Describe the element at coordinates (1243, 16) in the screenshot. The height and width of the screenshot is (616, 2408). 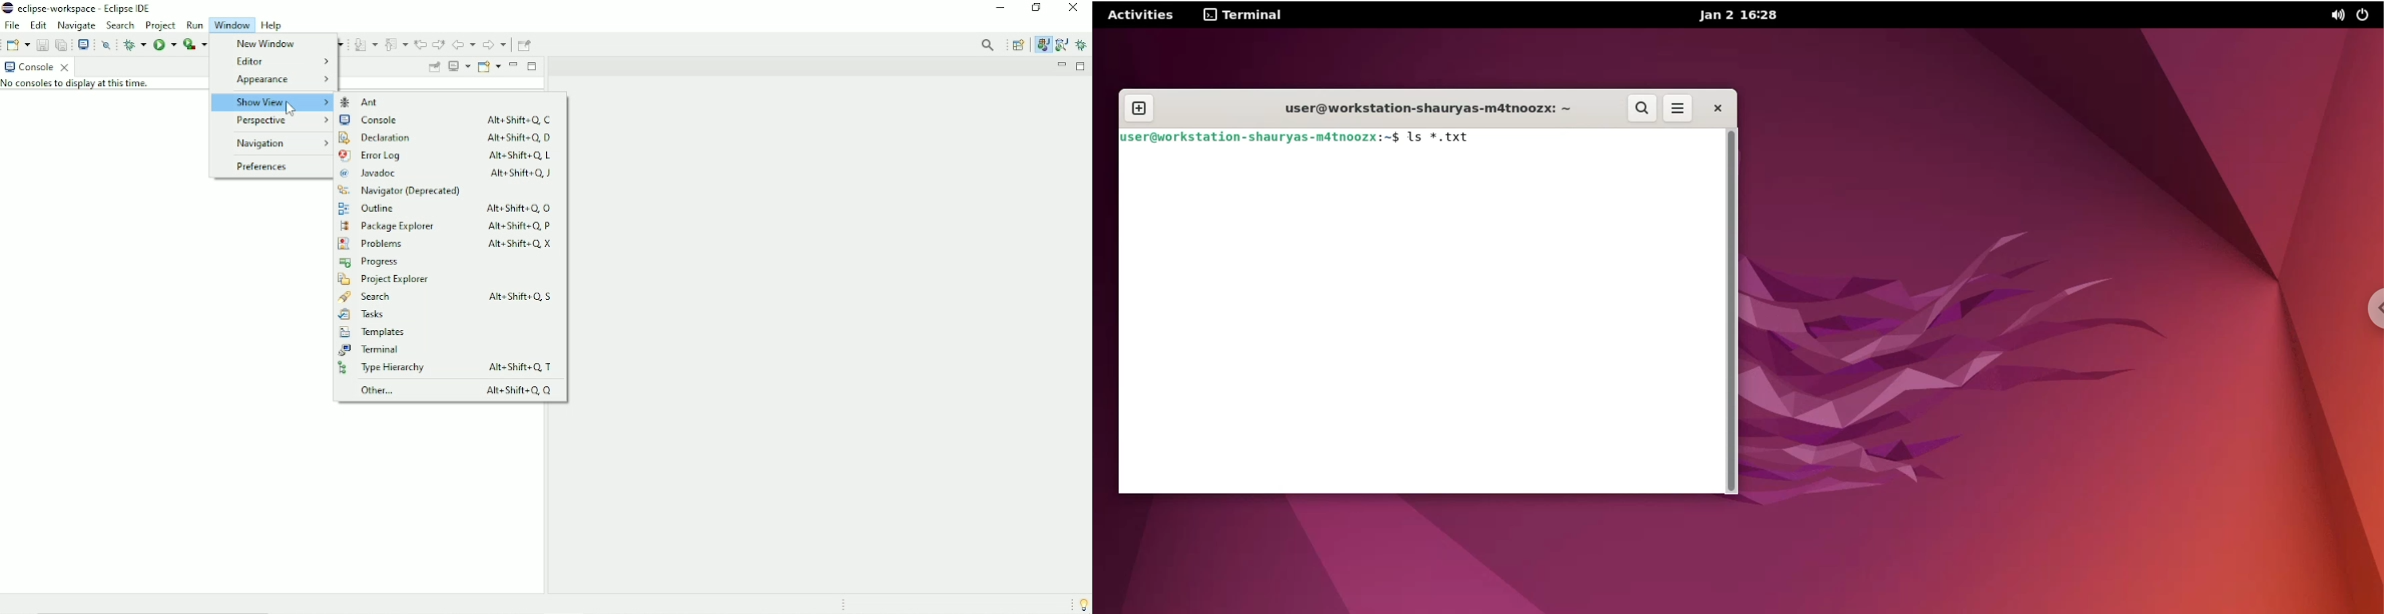
I see `terminal` at that location.